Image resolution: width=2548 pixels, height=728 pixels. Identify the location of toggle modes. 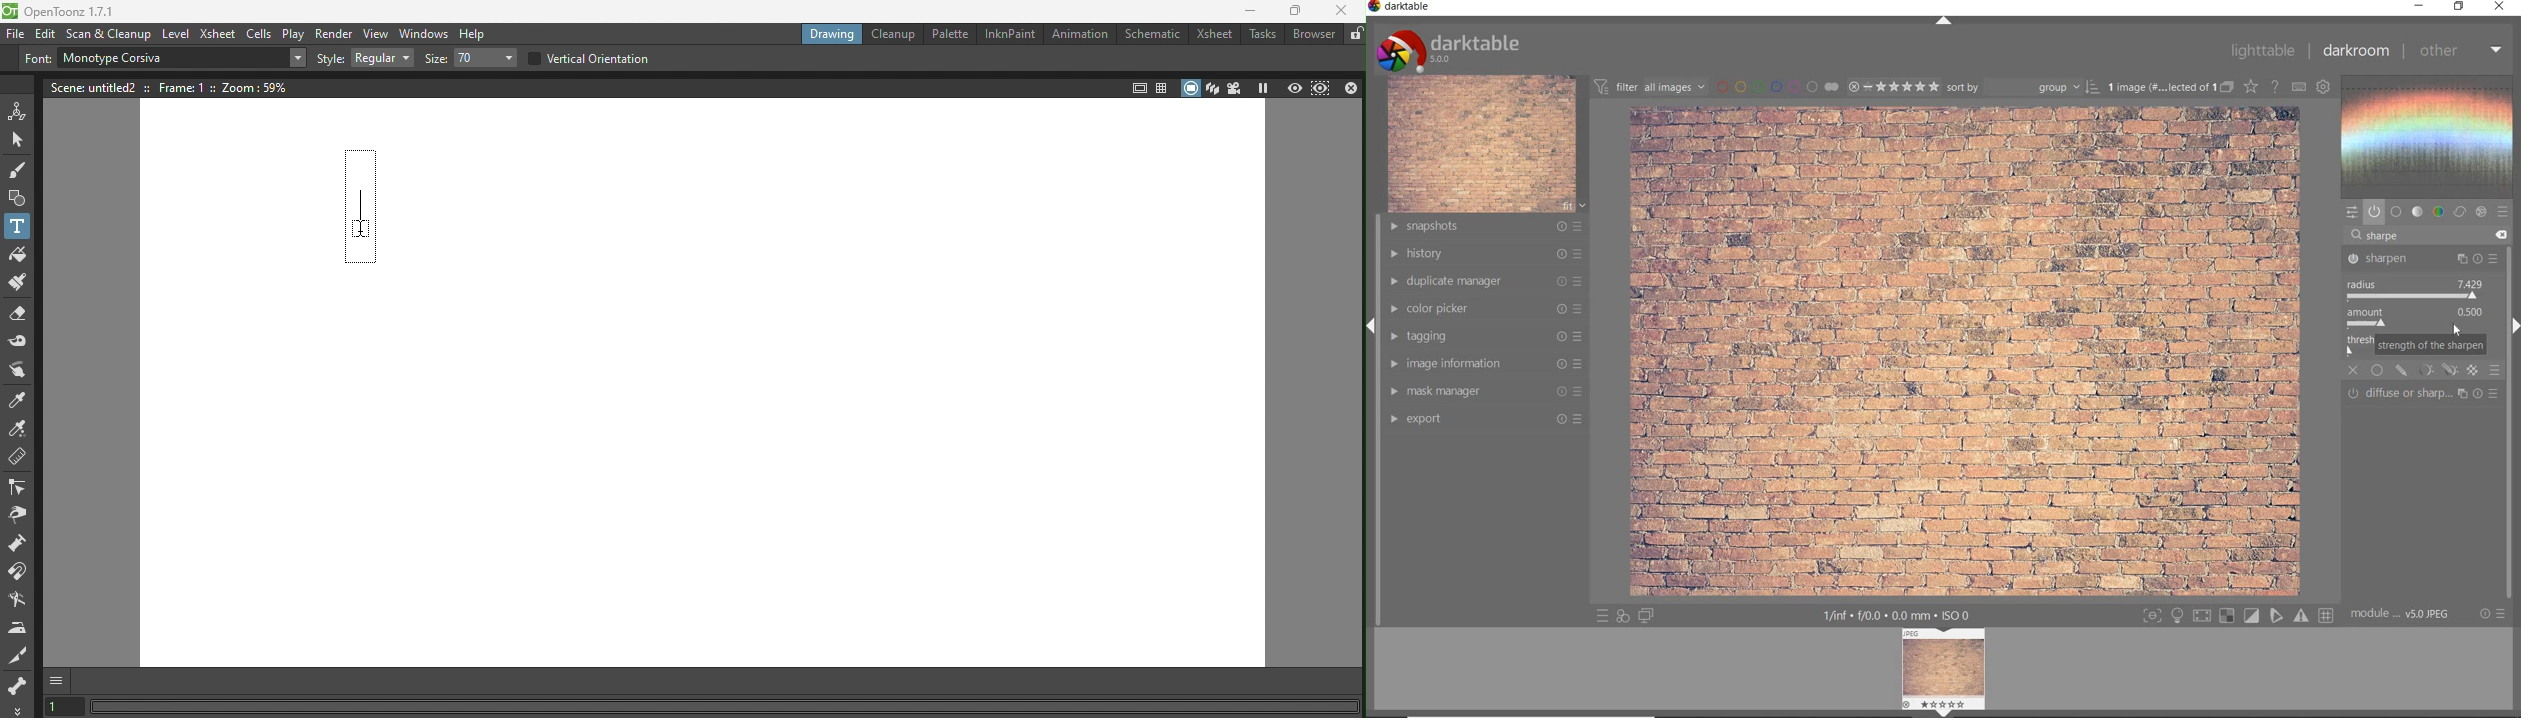
(2238, 613).